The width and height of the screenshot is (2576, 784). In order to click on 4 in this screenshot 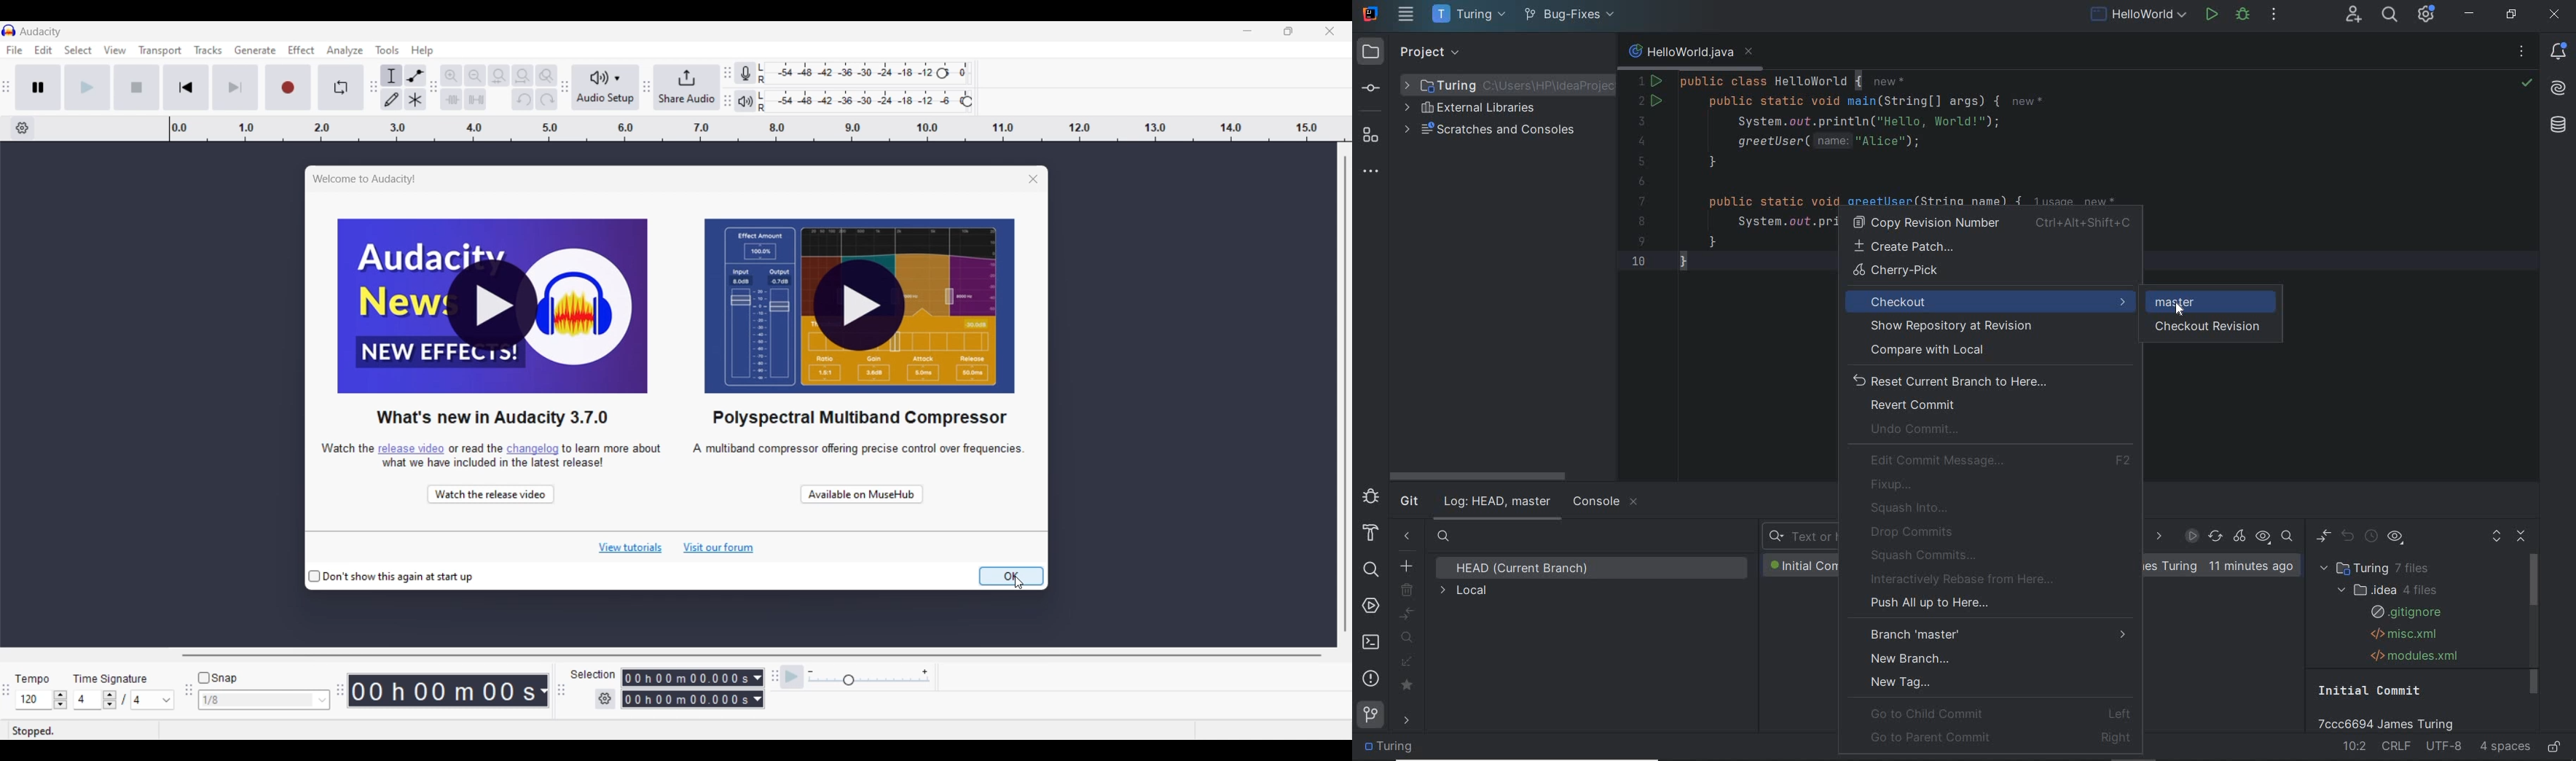, I will do `click(89, 700)`.